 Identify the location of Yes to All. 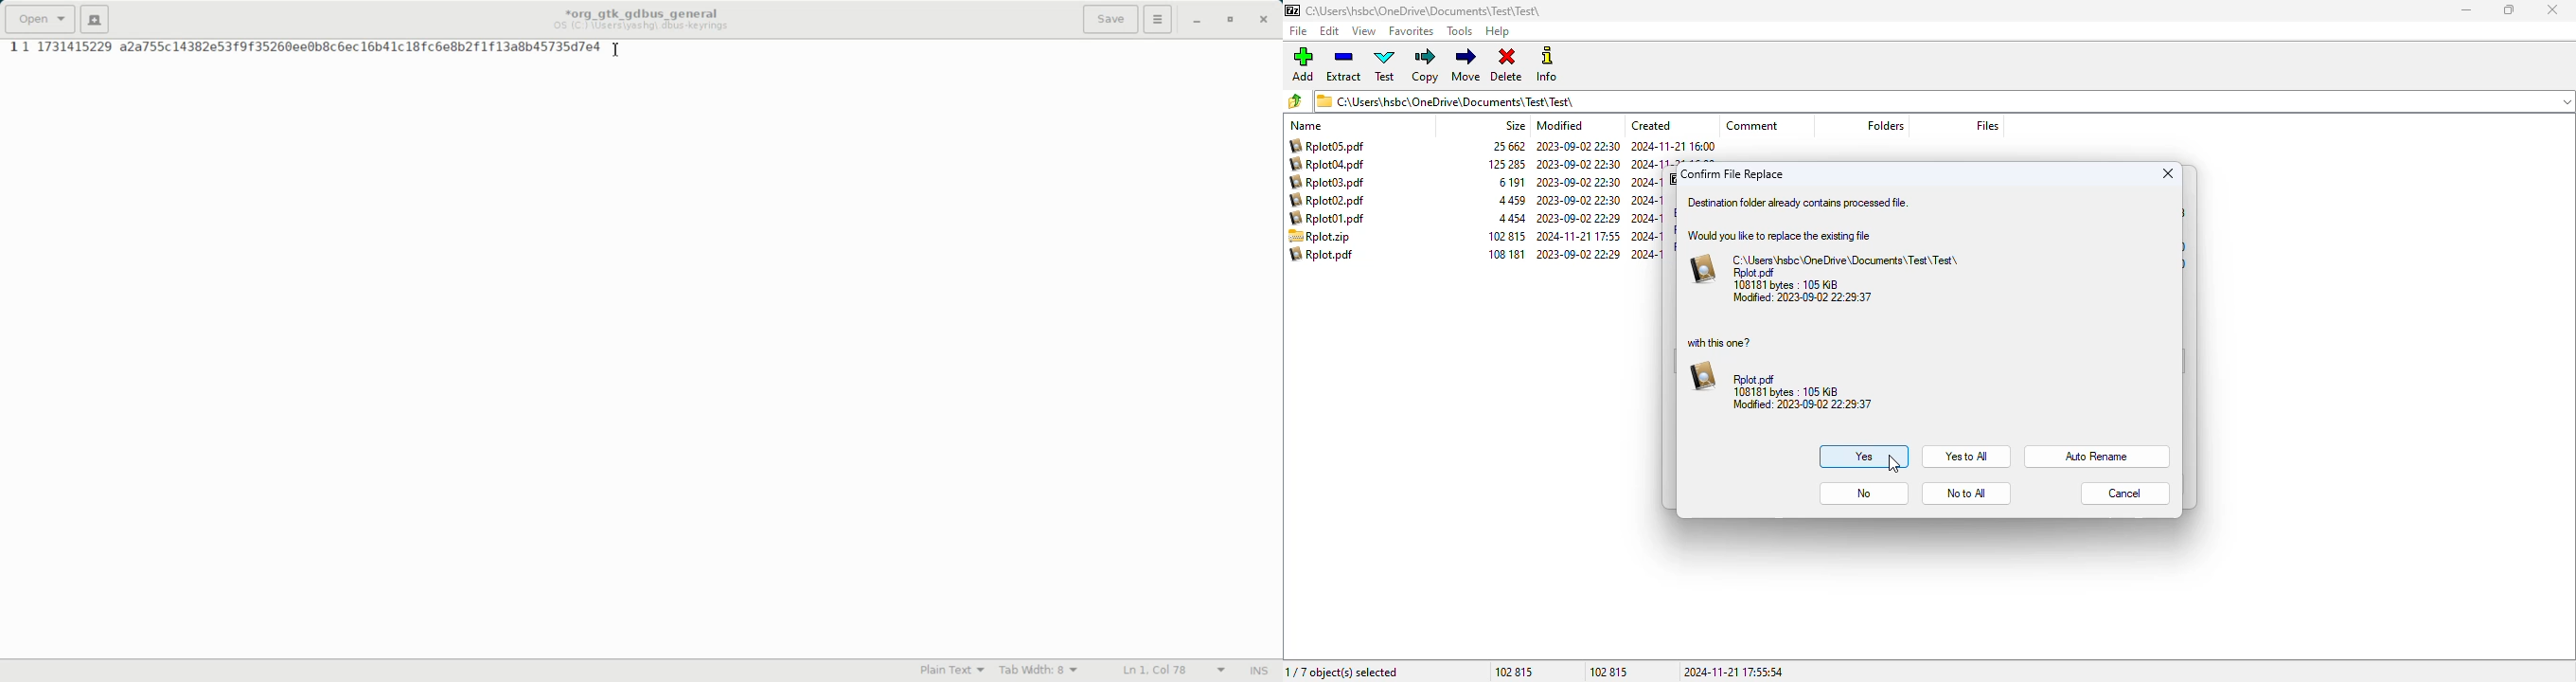
(1966, 456).